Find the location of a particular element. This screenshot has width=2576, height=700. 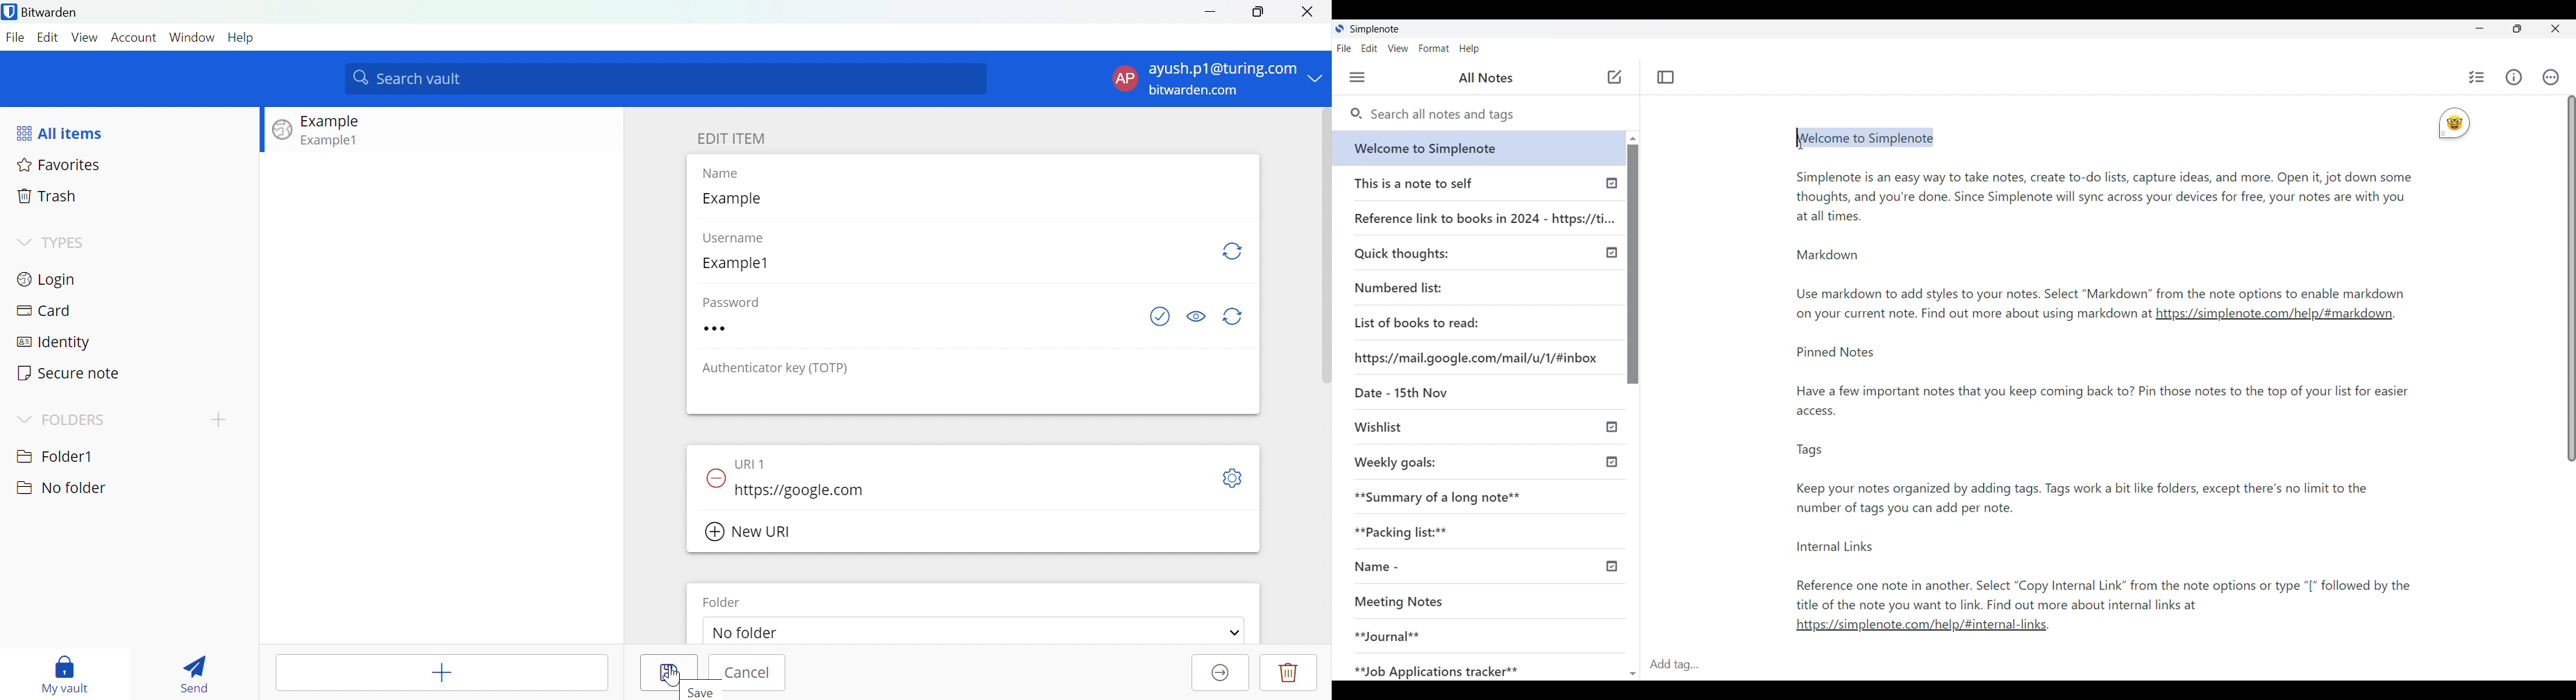

Vertical slide bar for noted made earlier is located at coordinates (1630, 264).